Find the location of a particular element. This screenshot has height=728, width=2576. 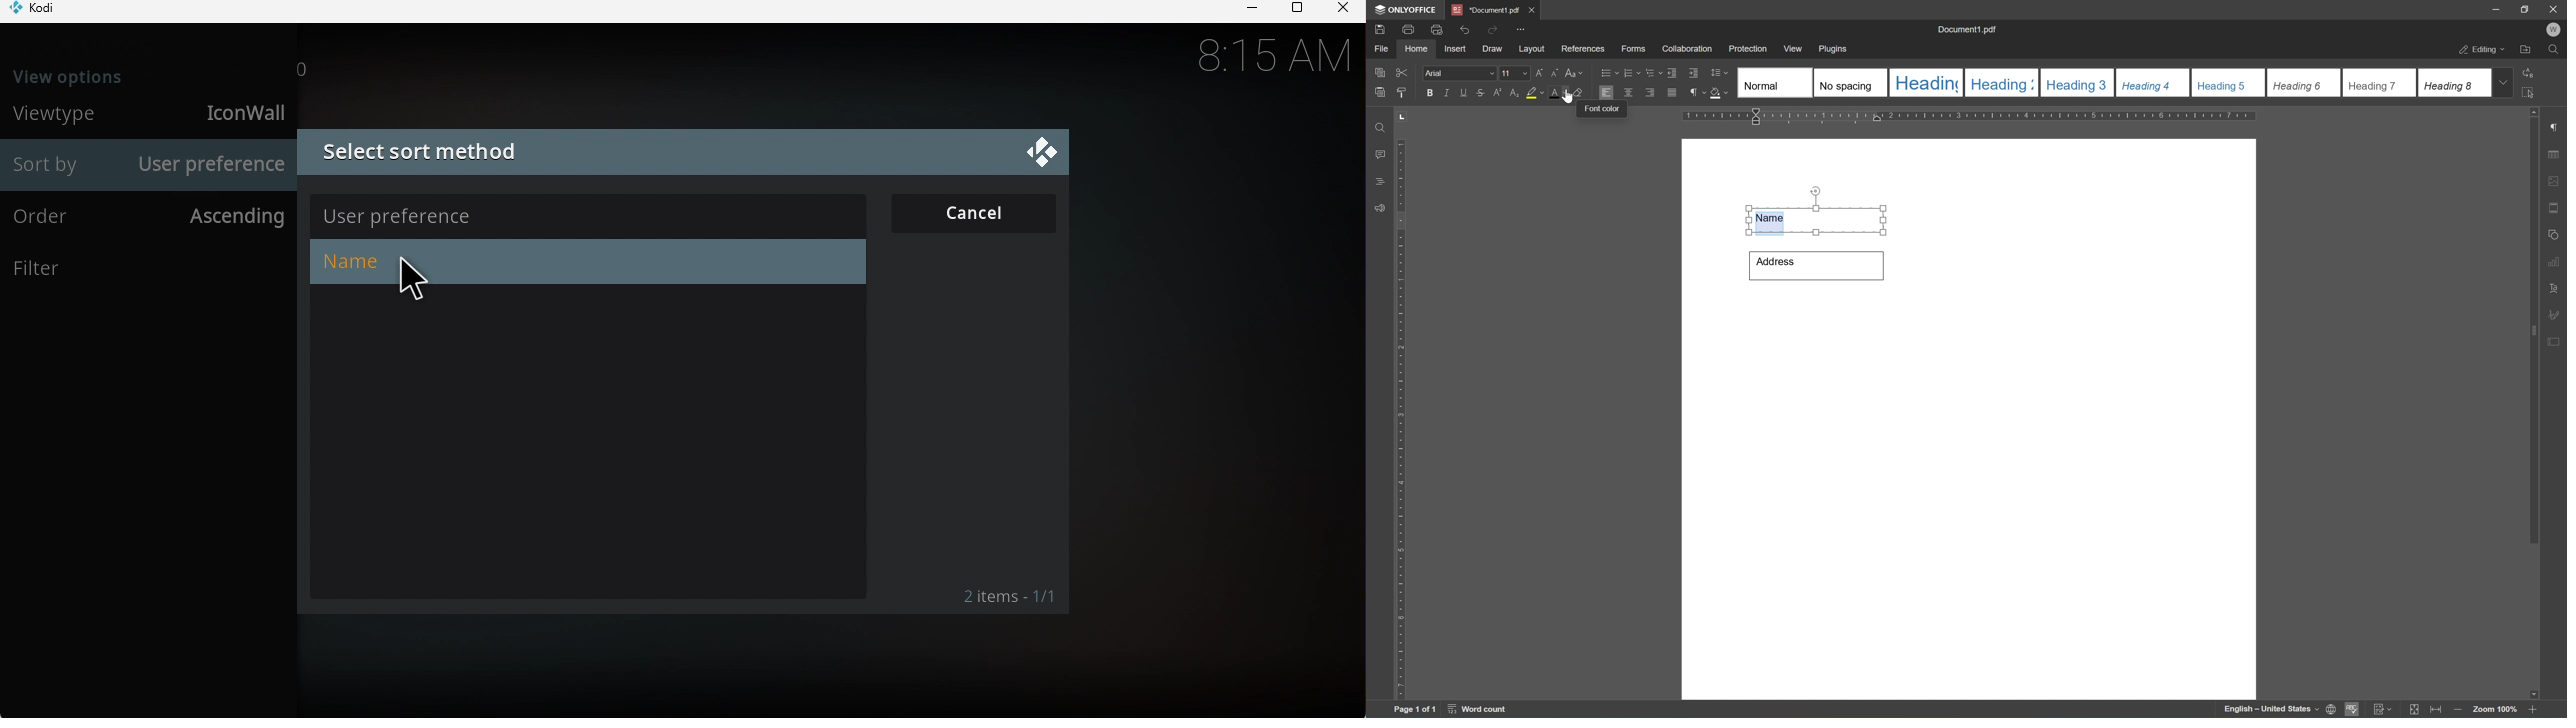

restore down is located at coordinates (2525, 9).